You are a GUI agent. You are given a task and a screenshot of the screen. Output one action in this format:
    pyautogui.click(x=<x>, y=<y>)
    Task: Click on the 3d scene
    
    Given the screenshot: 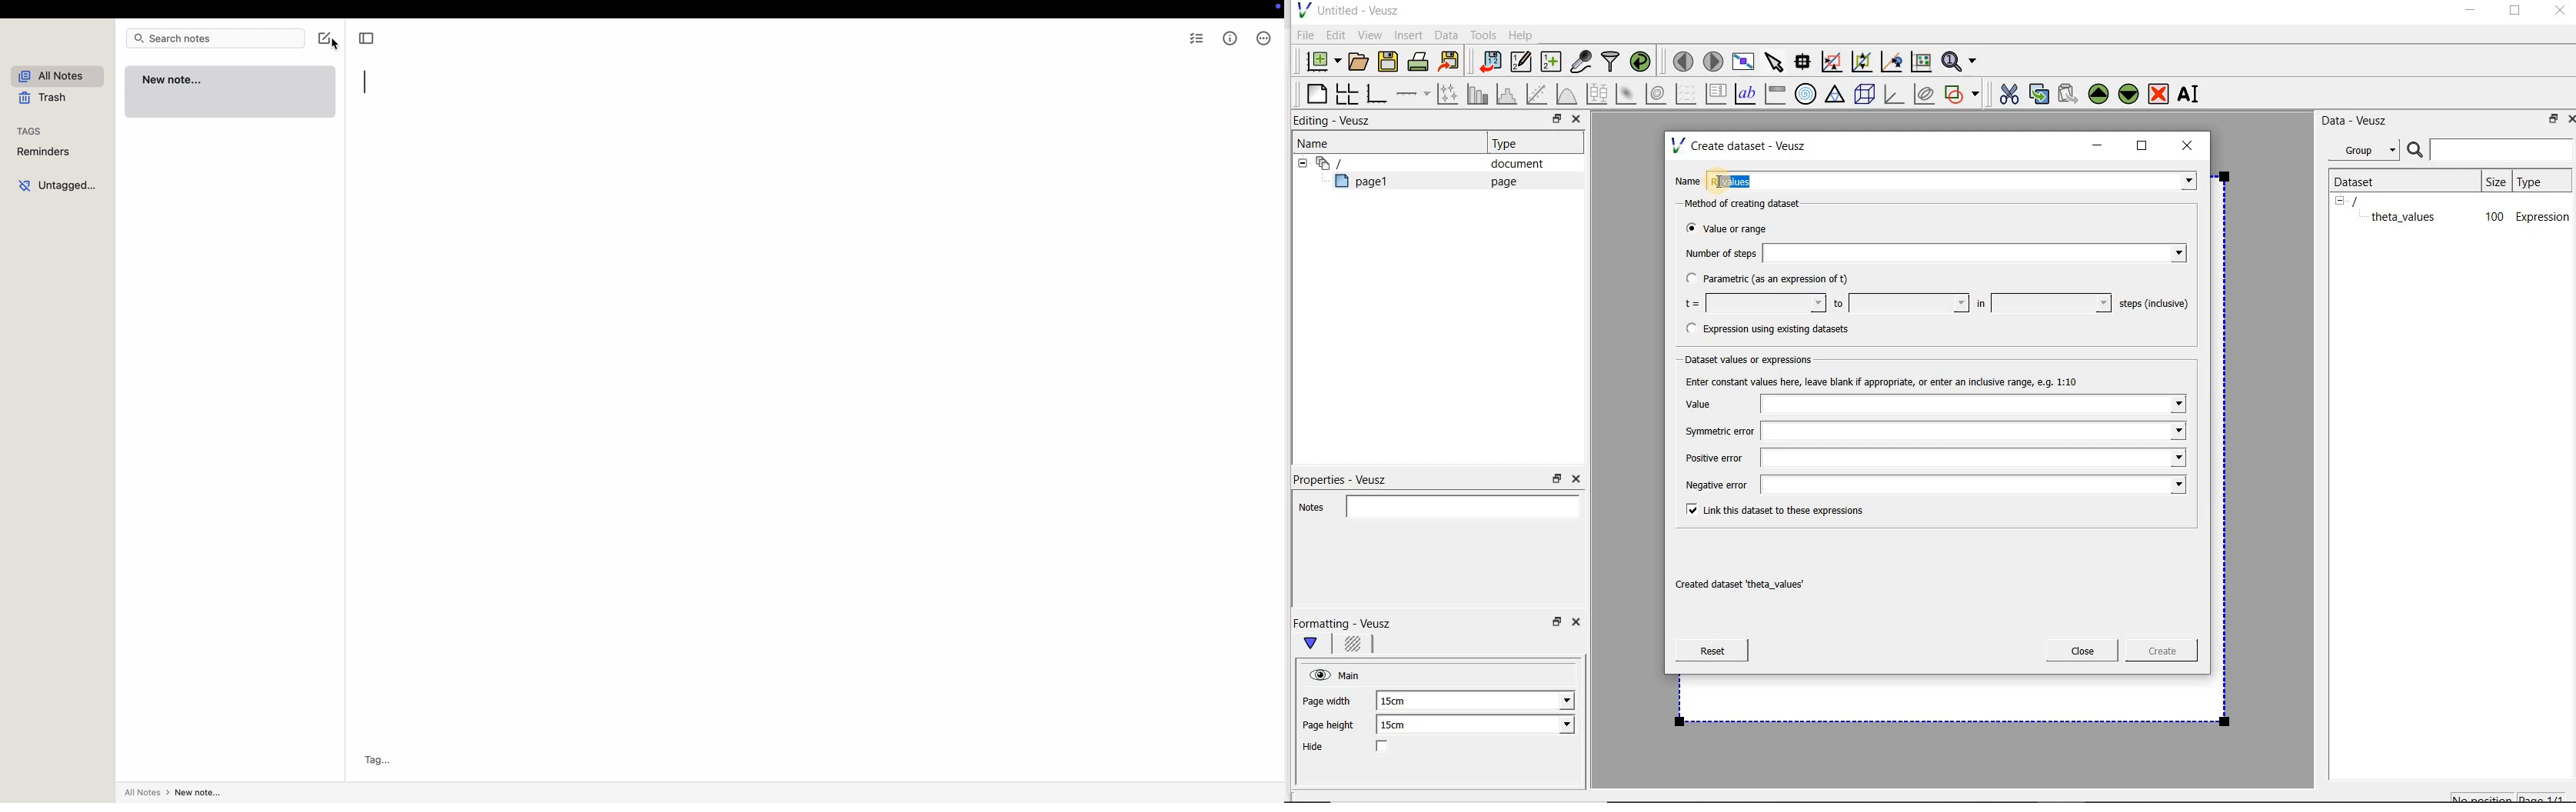 What is the action you would take?
    pyautogui.click(x=1865, y=95)
    